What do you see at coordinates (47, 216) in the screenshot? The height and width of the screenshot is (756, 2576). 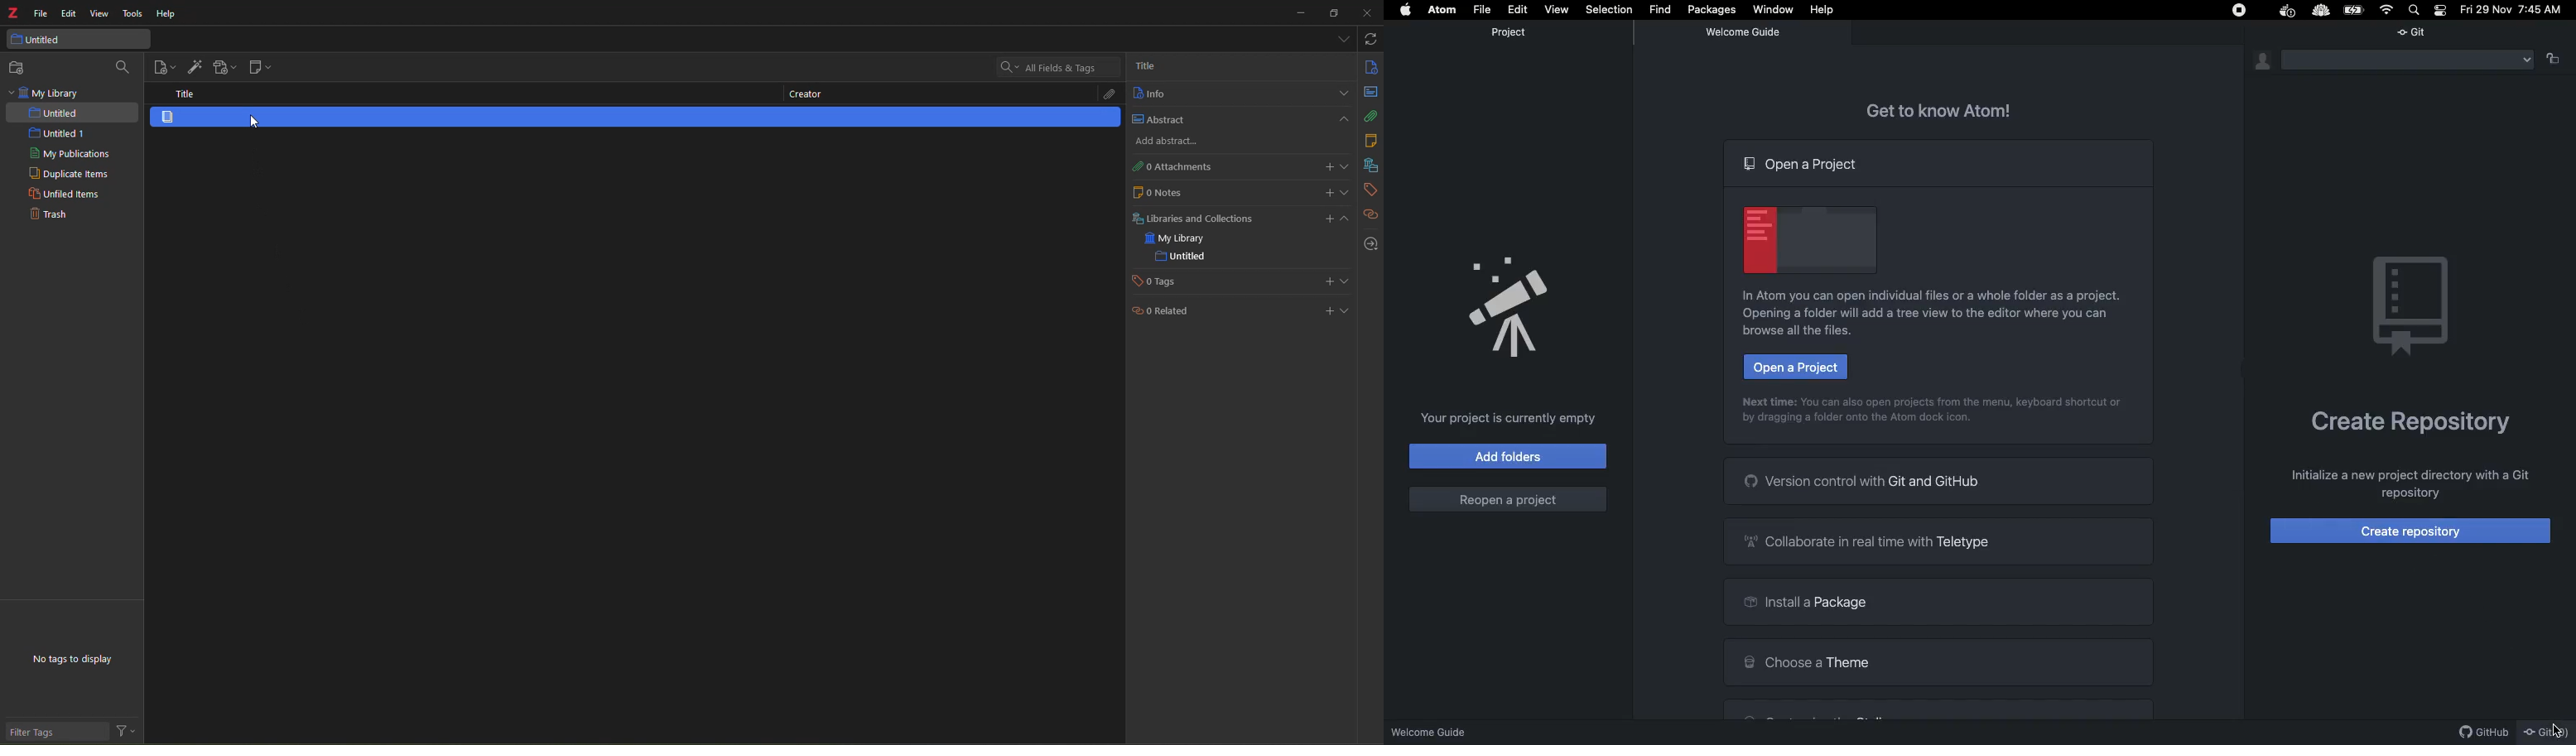 I see `trash` at bounding box center [47, 216].